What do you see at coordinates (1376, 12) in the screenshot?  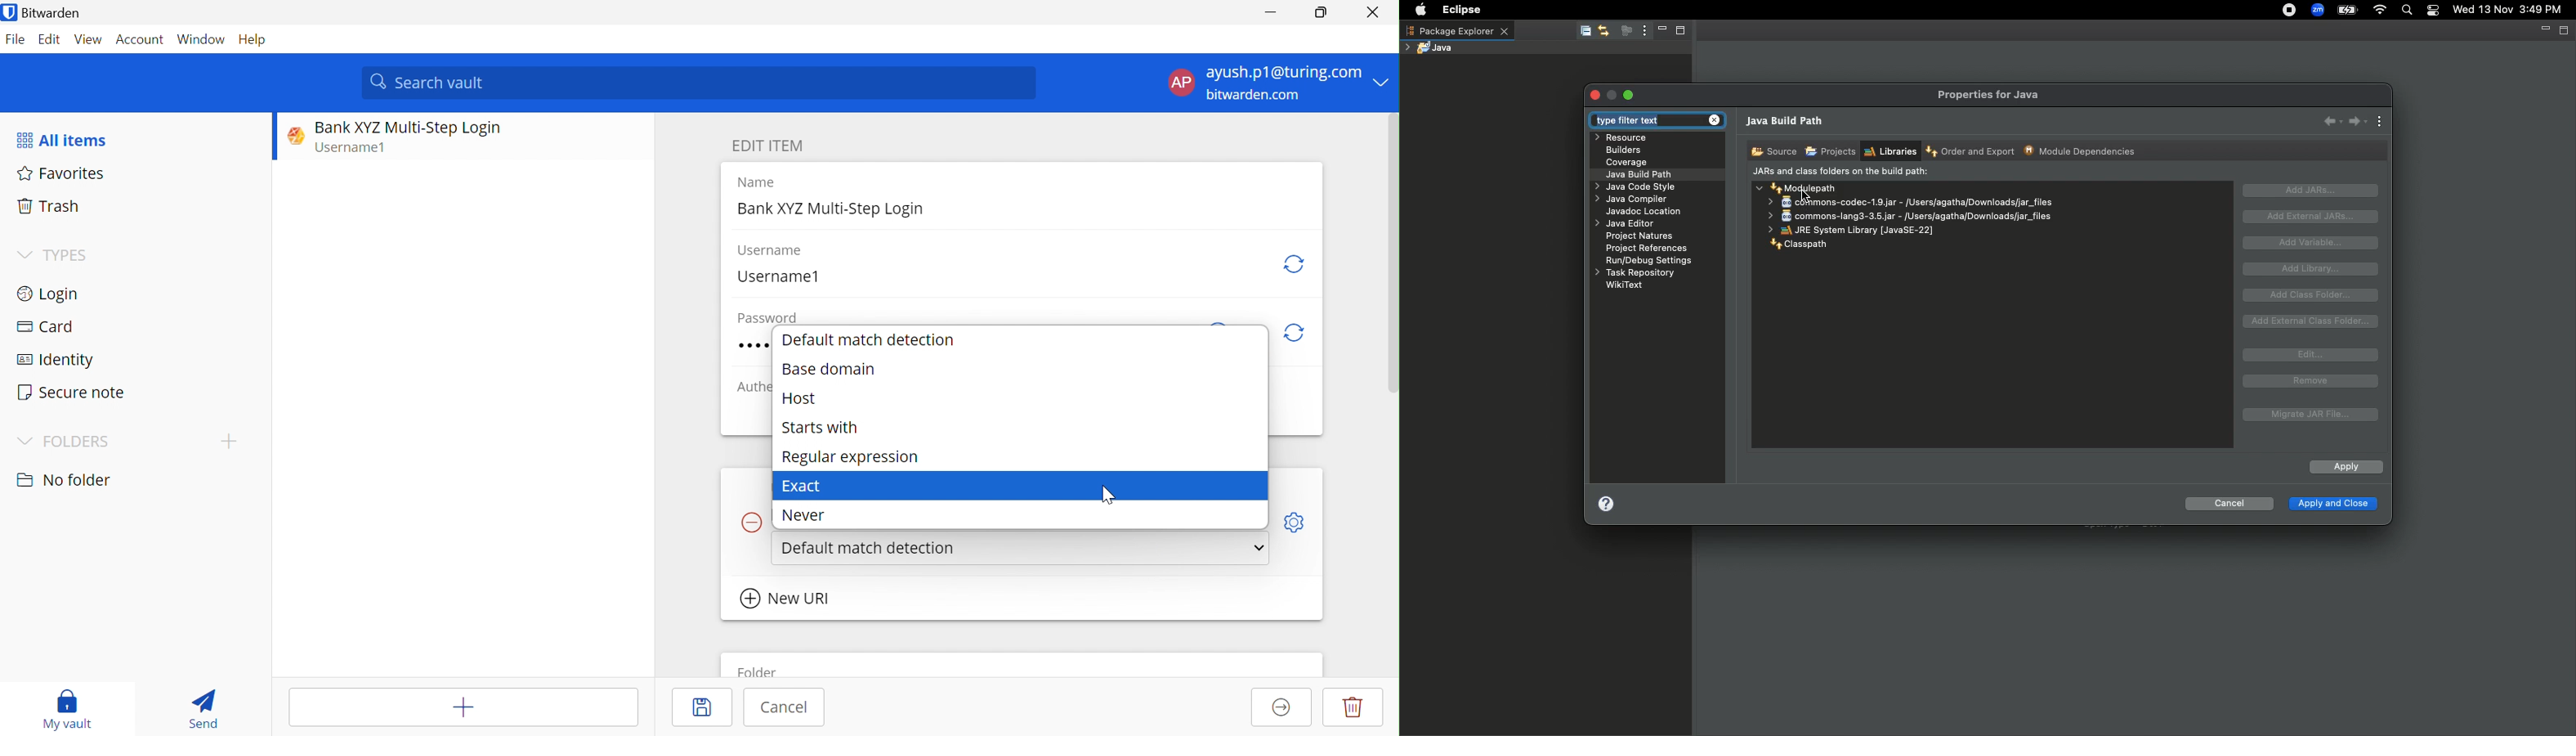 I see `Close` at bounding box center [1376, 12].